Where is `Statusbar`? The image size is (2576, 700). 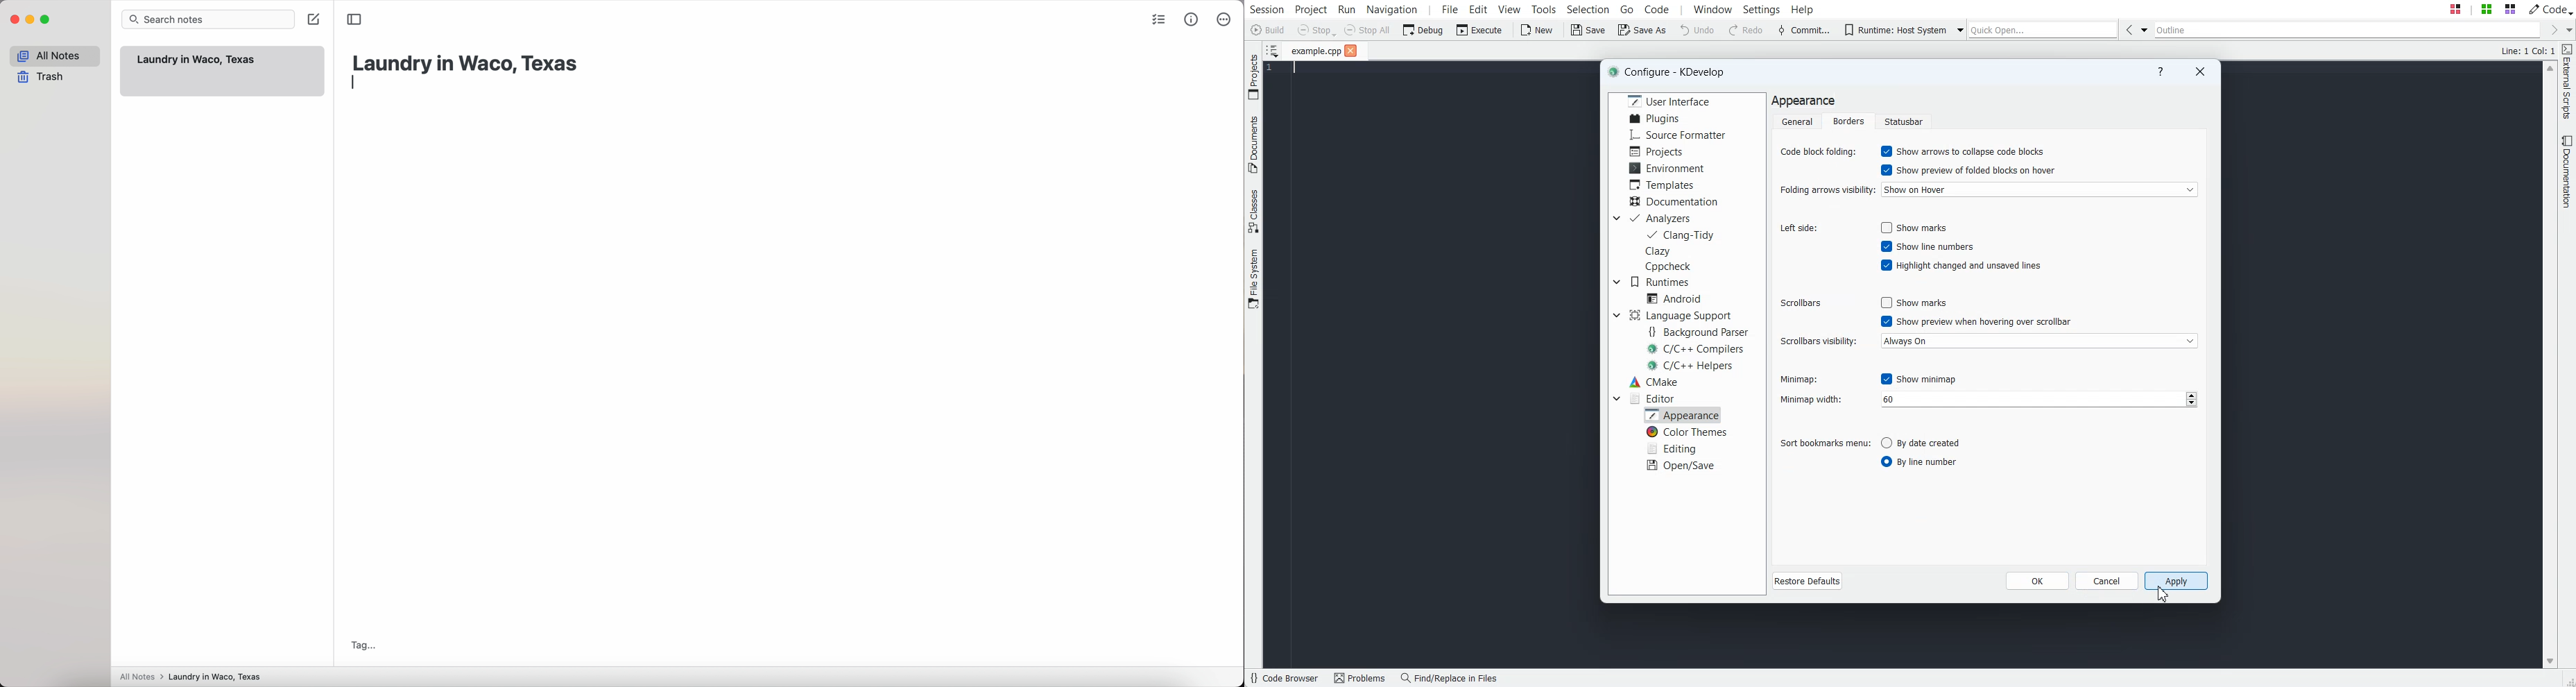
Statusbar is located at coordinates (1903, 121).